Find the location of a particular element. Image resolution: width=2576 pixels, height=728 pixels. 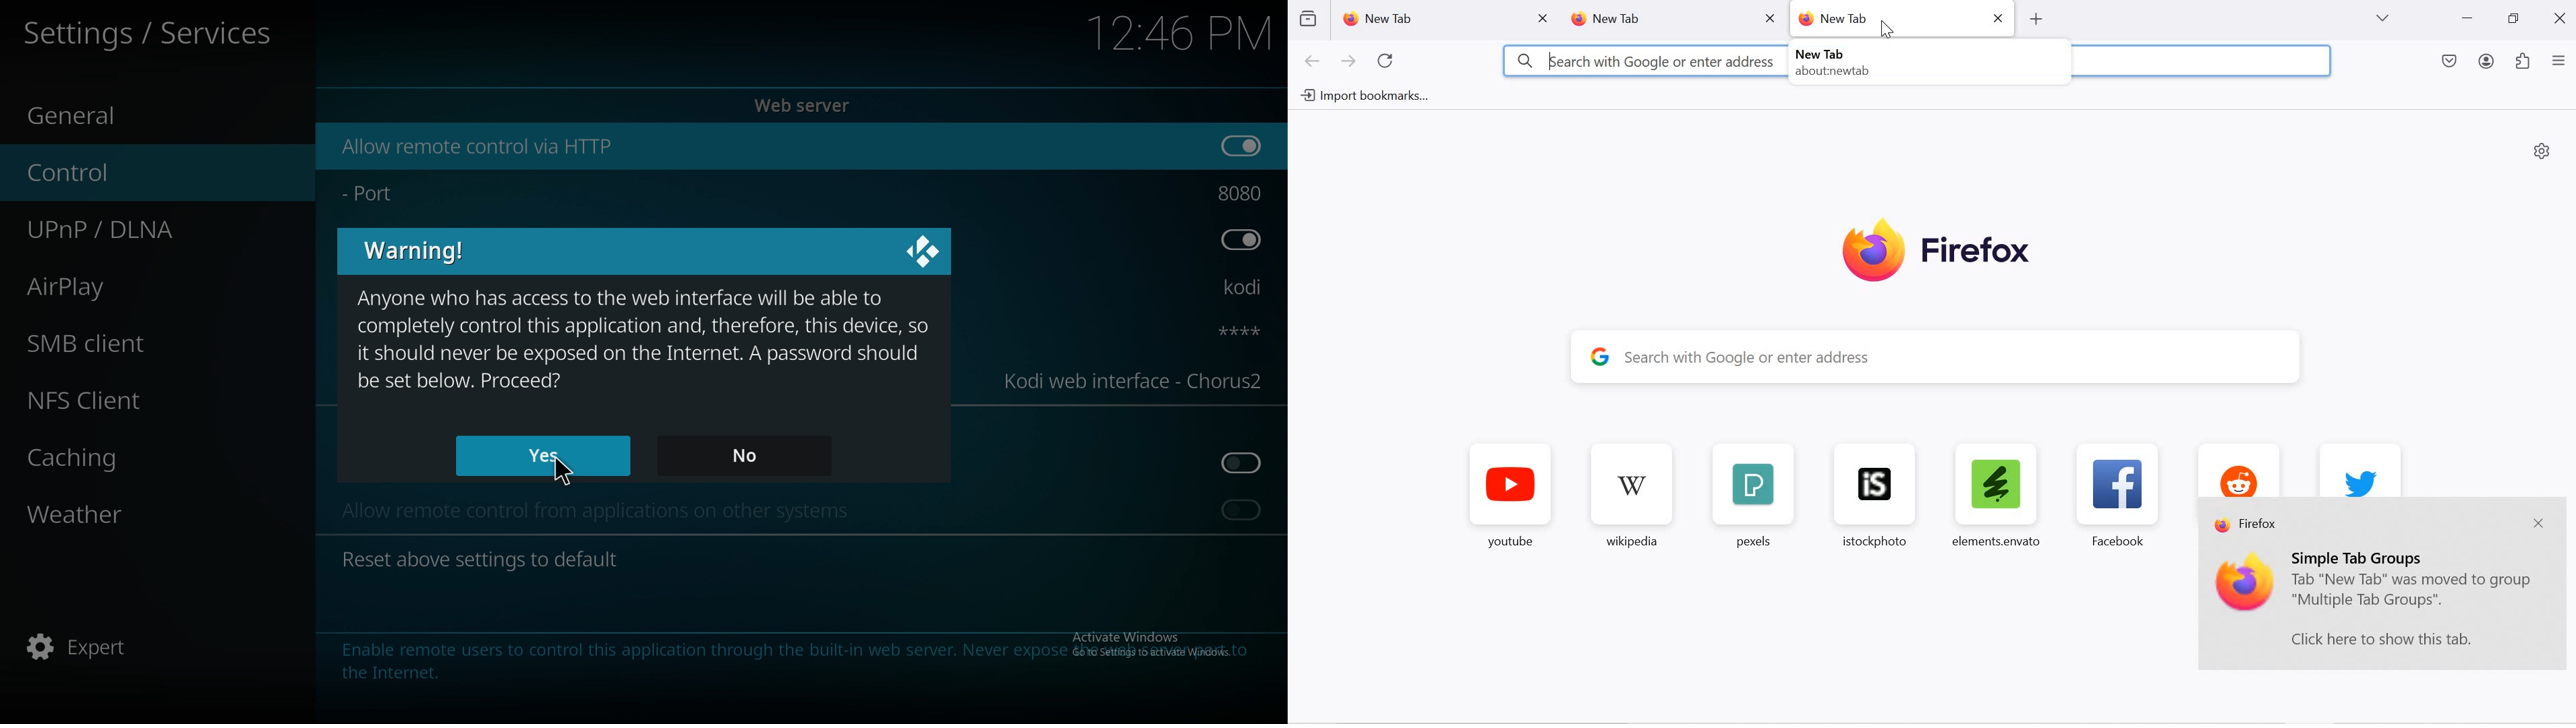

Tab "New Tab" was moved to group "Multiple Tab Groups". is located at coordinates (2413, 593).